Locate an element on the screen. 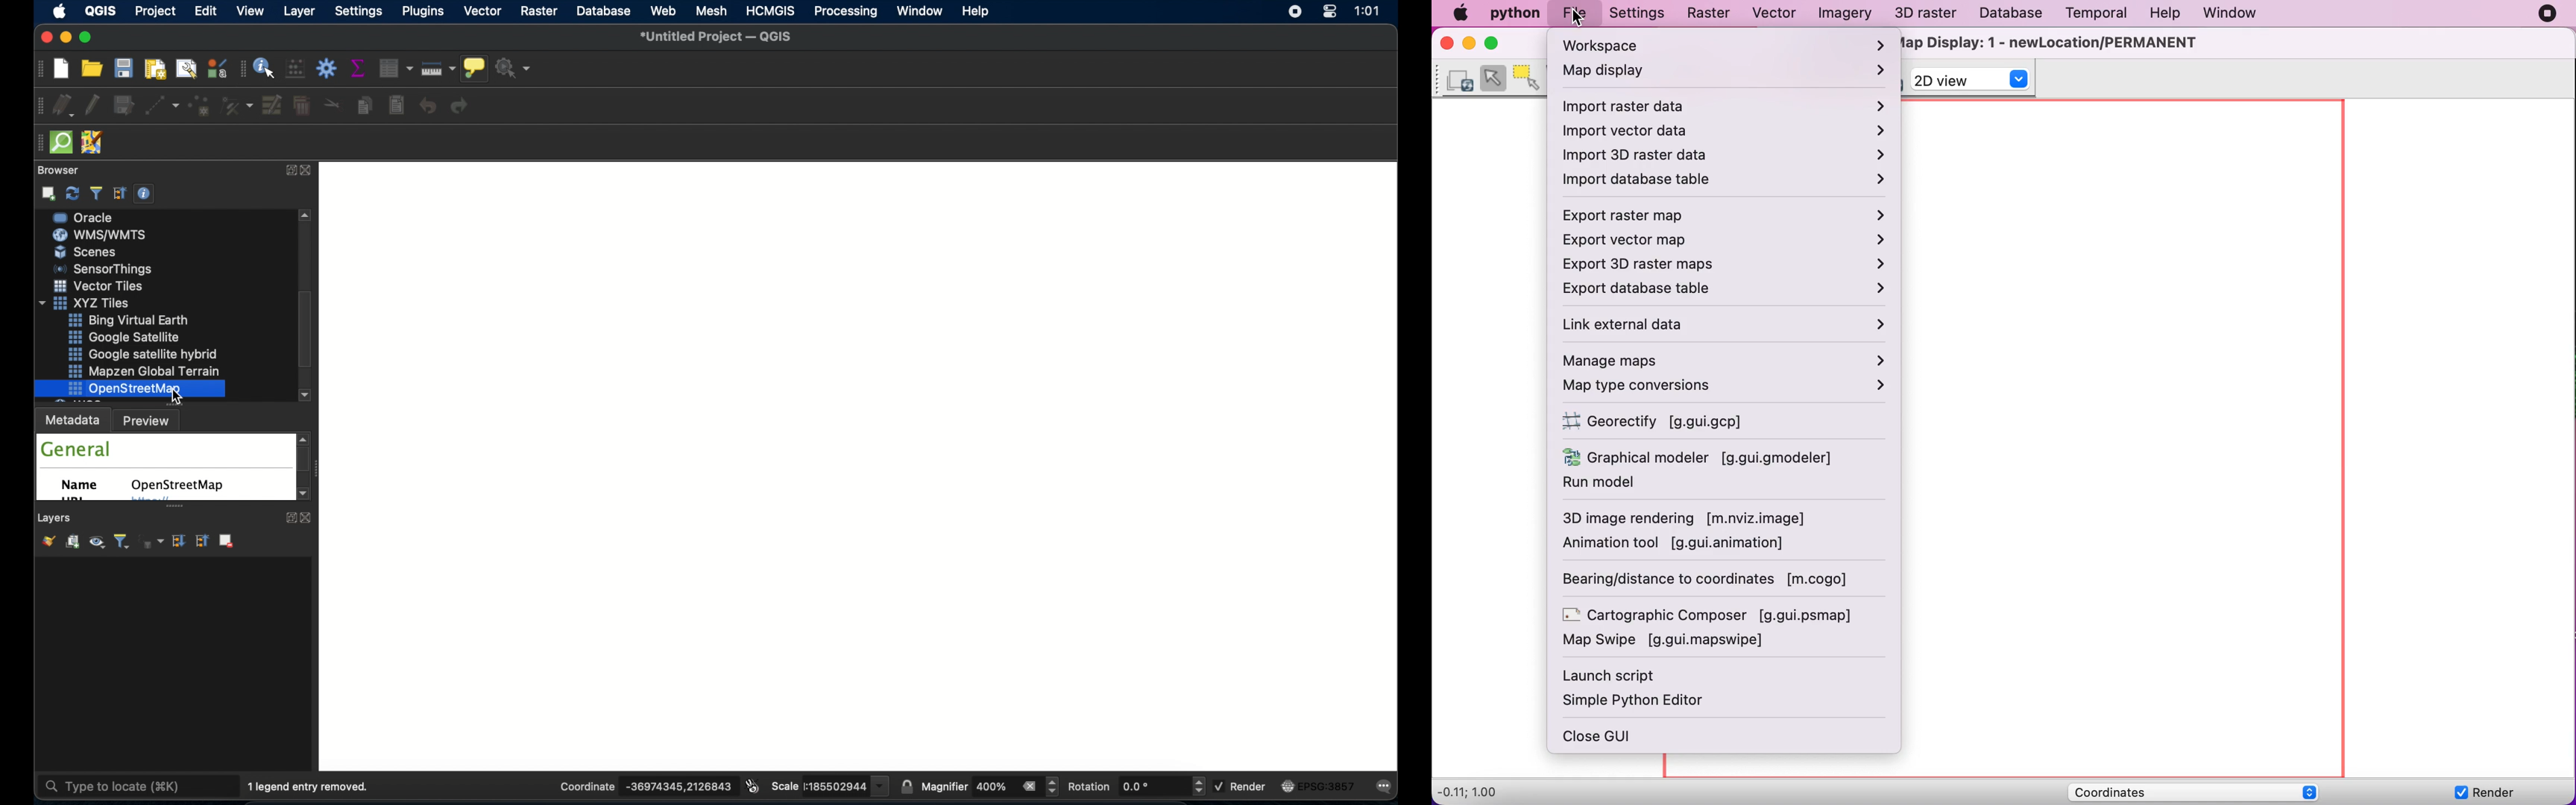 The width and height of the screenshot is (2576, 812). open layer styling panel is located at coordinates (46, 543).